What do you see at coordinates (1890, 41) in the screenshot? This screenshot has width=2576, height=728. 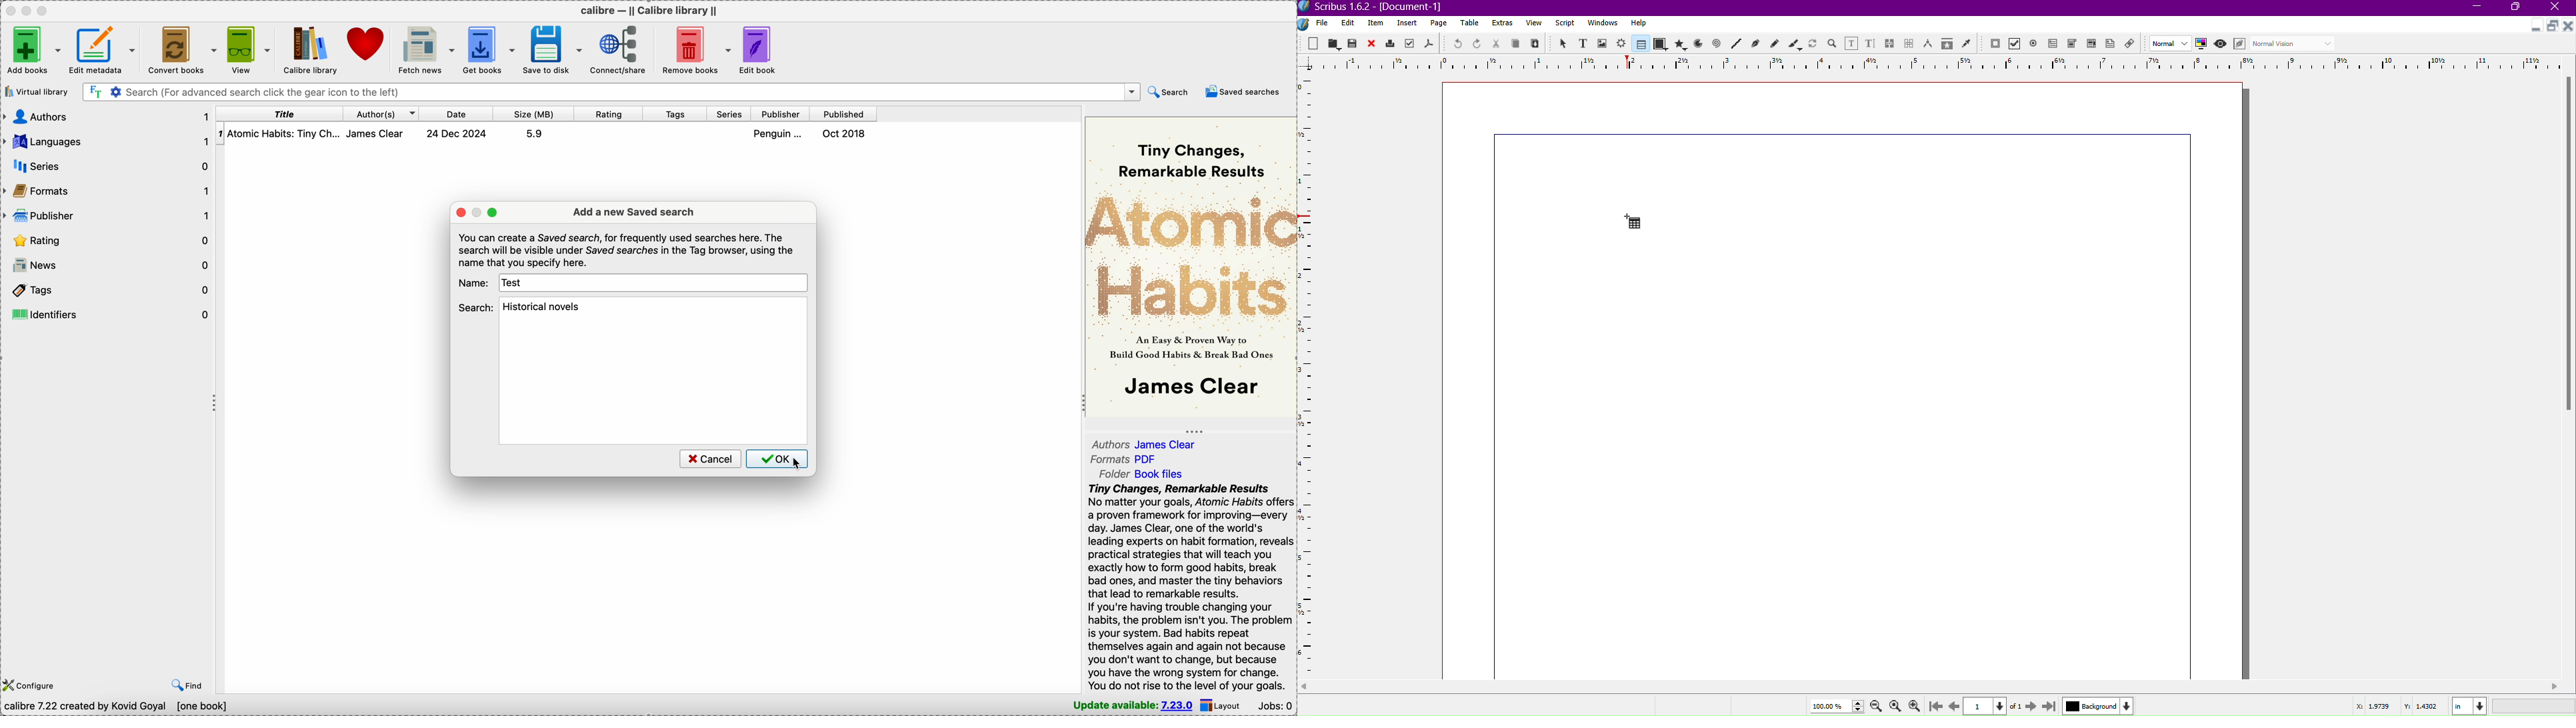 I see `Link Text Frames` at bounding box center [1890, 41].